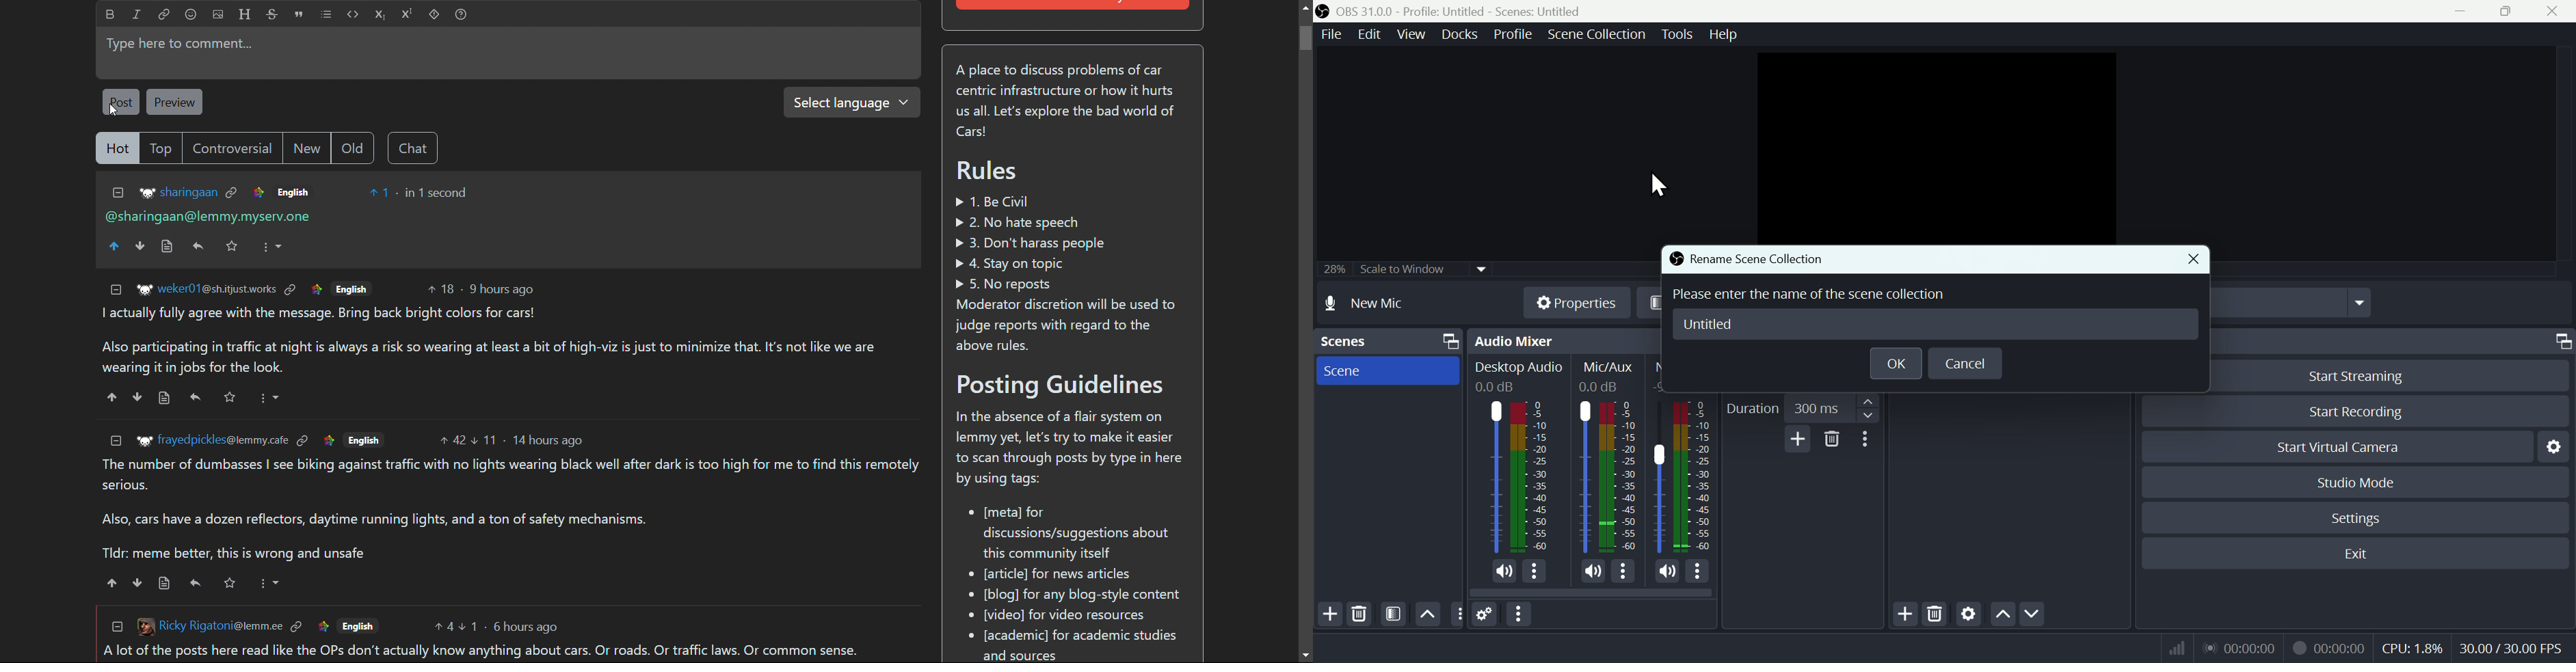  I want to click on Vertical scroll bar, so click(1305, 38).